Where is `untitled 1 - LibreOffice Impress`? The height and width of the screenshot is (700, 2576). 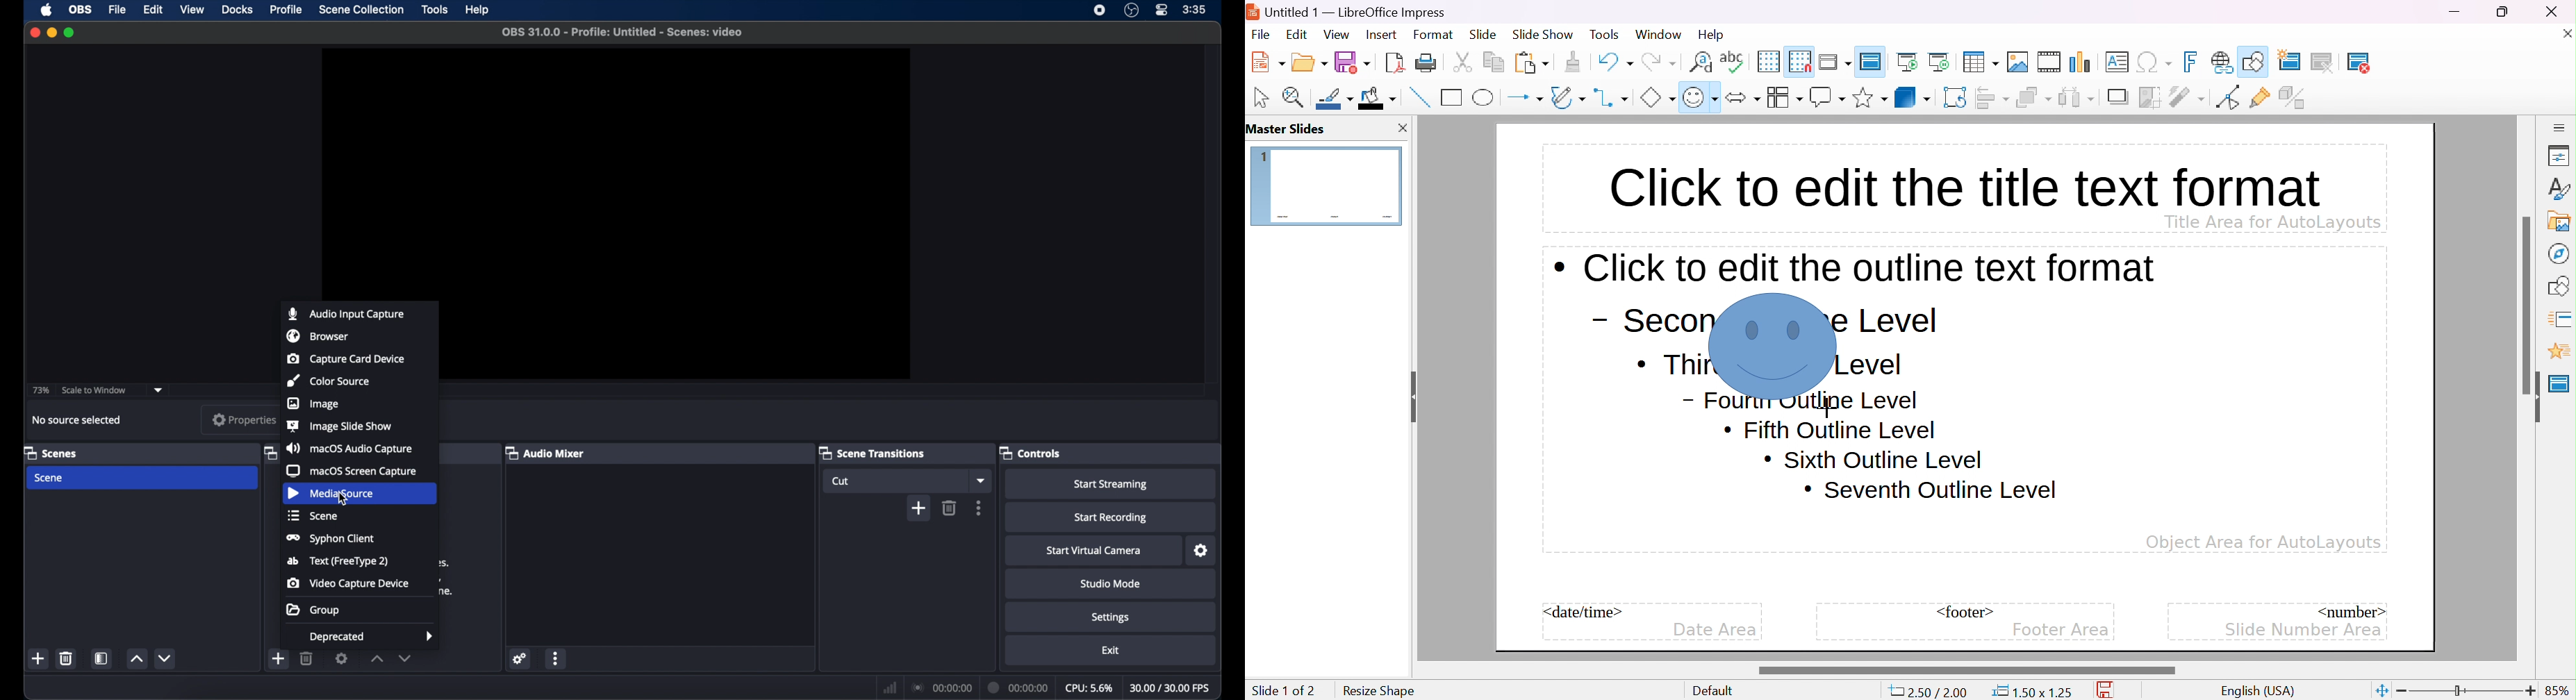
untitled 1 - LibreOffice Impress is located at coordinates (1351, 10).